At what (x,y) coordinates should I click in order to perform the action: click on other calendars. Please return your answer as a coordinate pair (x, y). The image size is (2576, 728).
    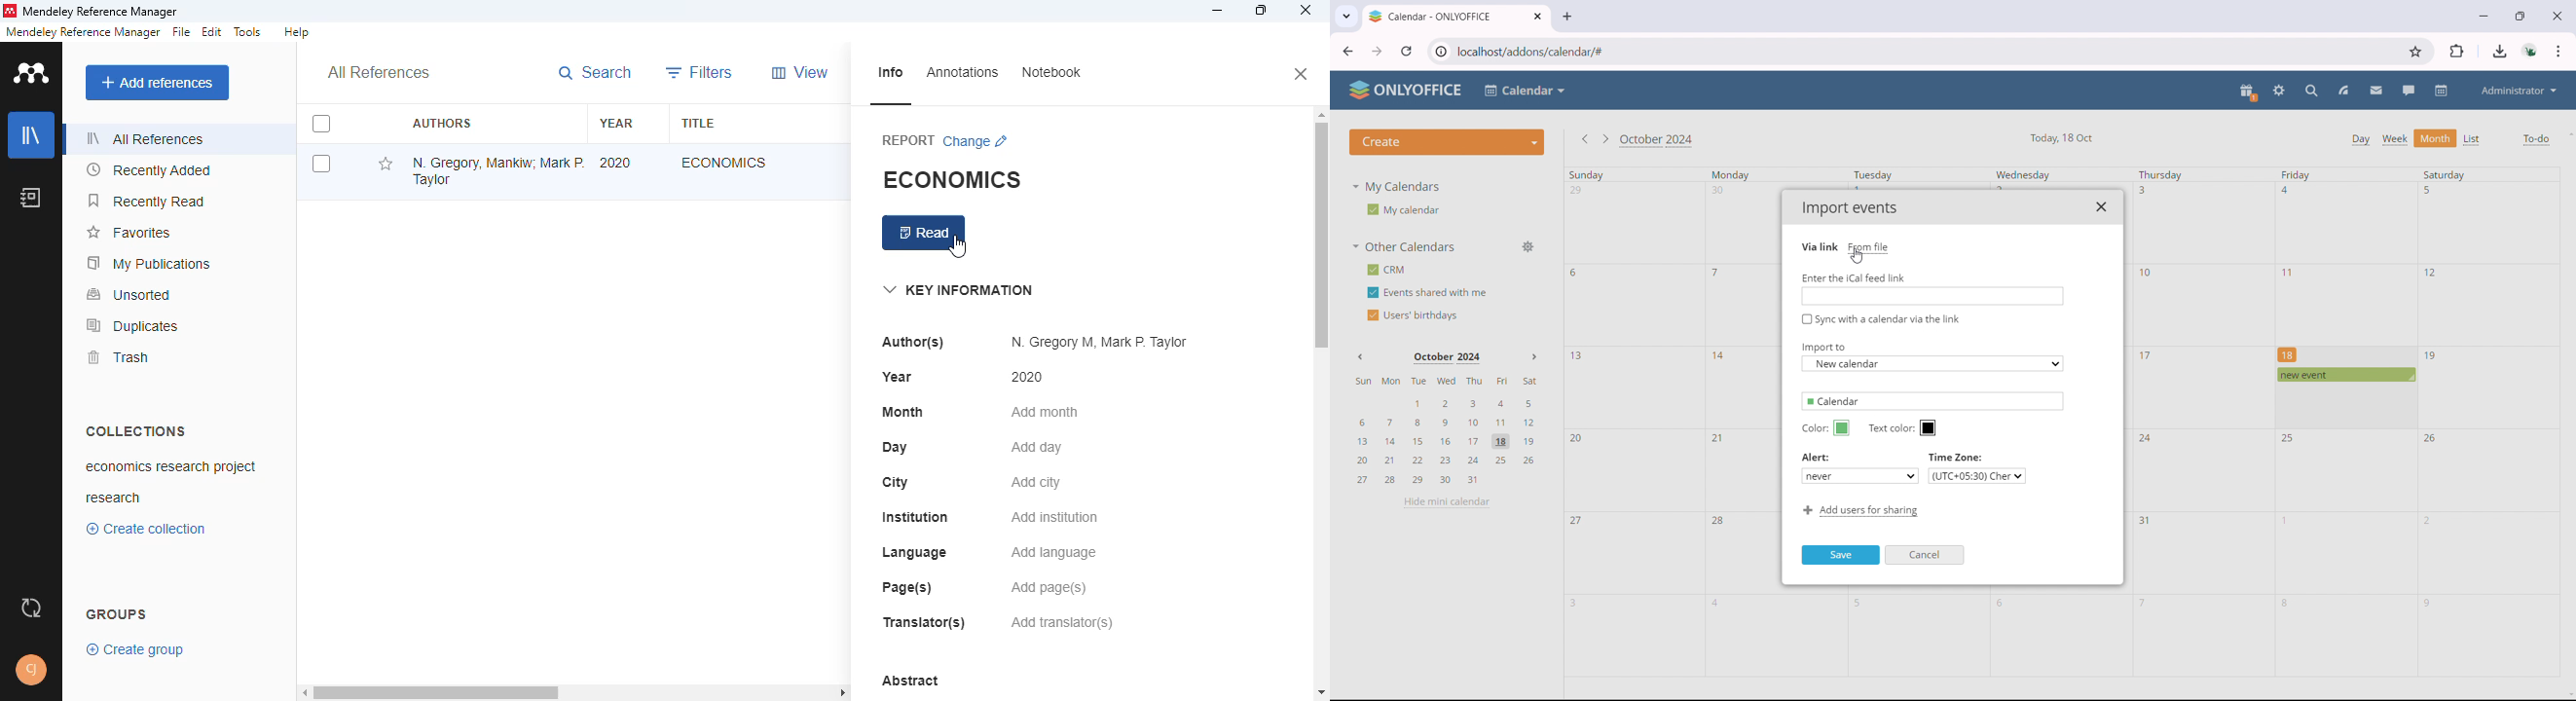
    Looking at the image, I should click on (1405, 247).